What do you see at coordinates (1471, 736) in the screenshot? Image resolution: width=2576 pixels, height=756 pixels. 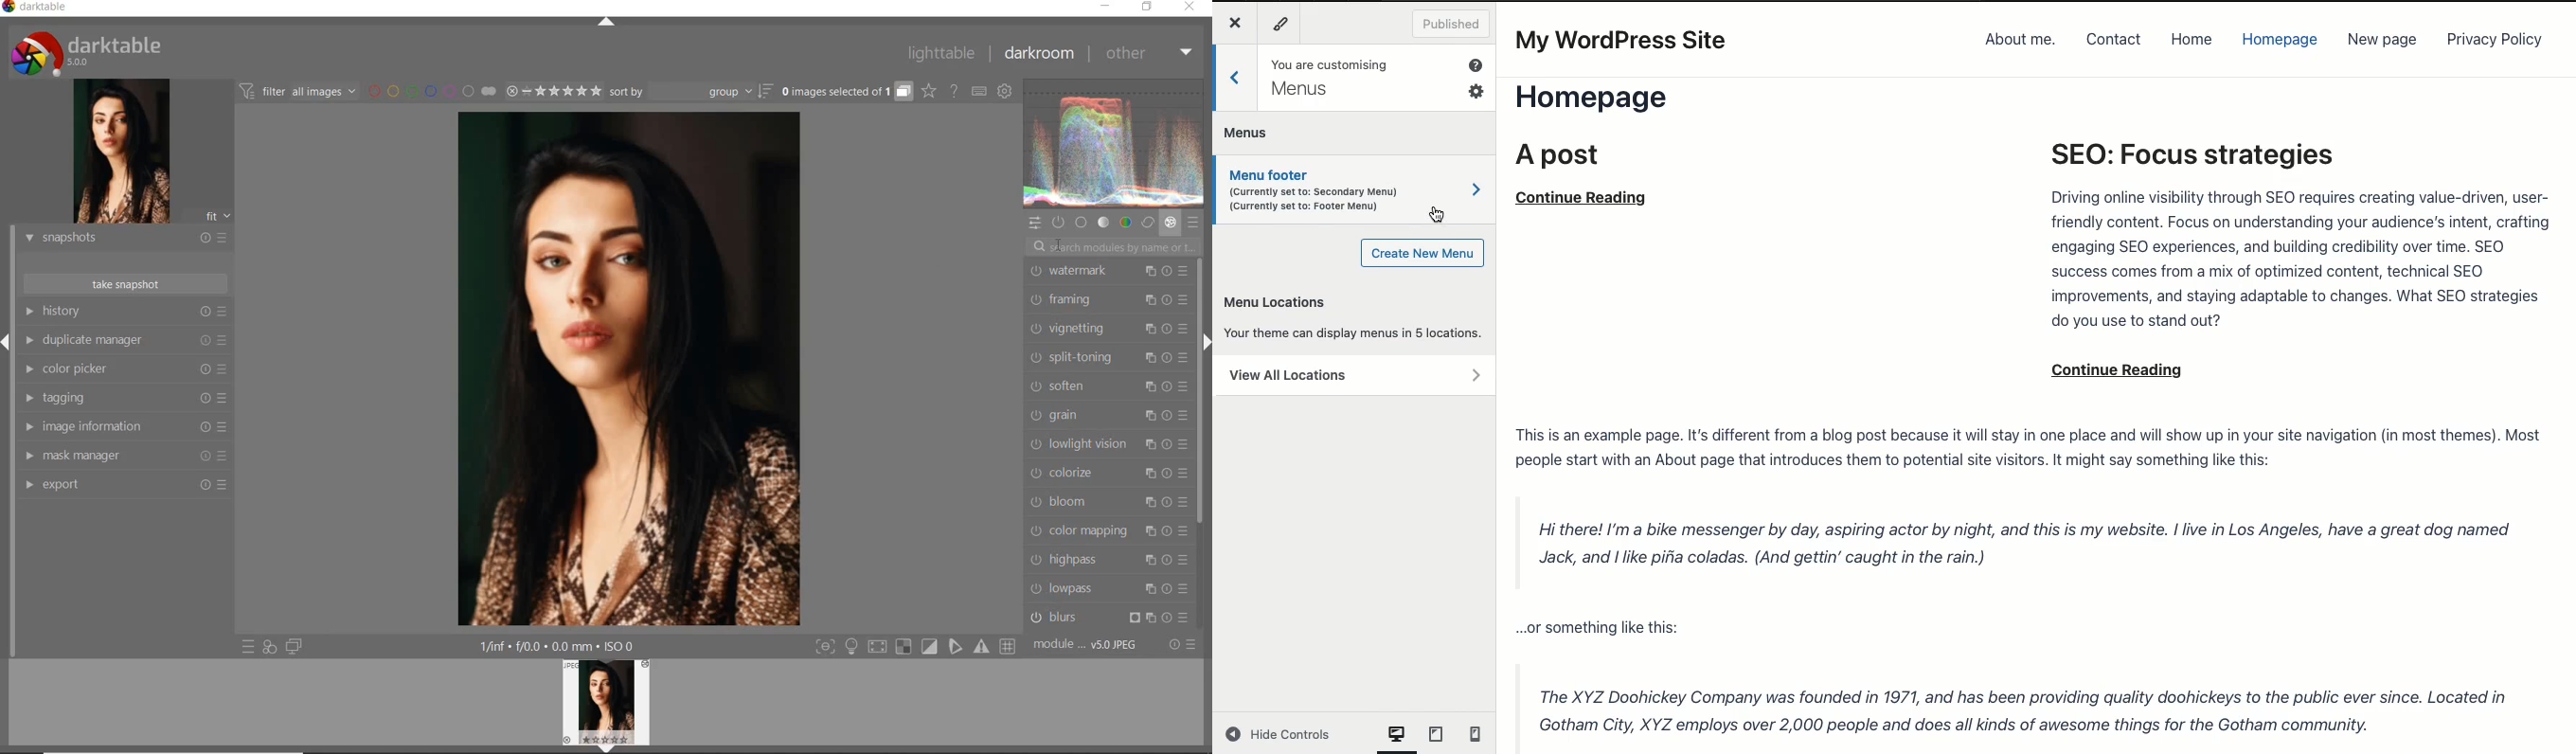 I see `mobile View` at bounding box center [1471, 736].